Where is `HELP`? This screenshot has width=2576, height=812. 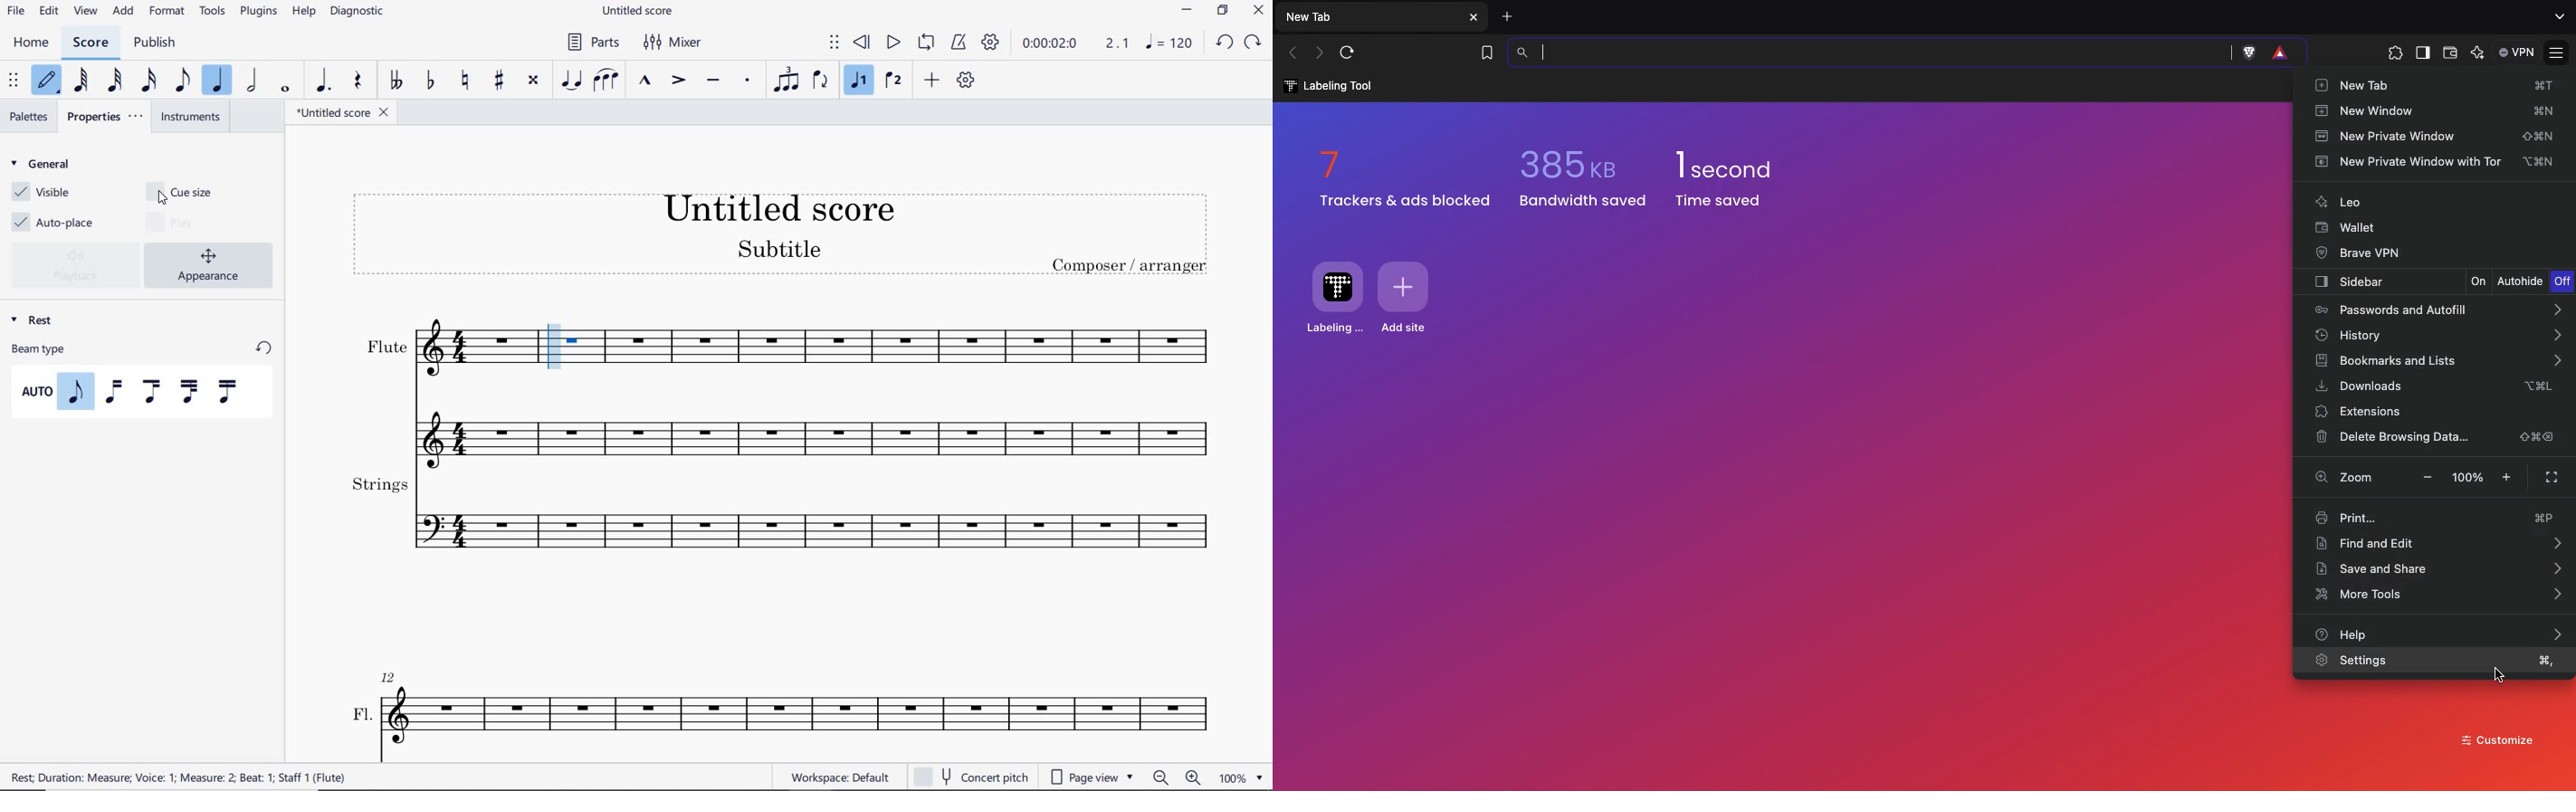 HELP is located at coordinates (305, 11).